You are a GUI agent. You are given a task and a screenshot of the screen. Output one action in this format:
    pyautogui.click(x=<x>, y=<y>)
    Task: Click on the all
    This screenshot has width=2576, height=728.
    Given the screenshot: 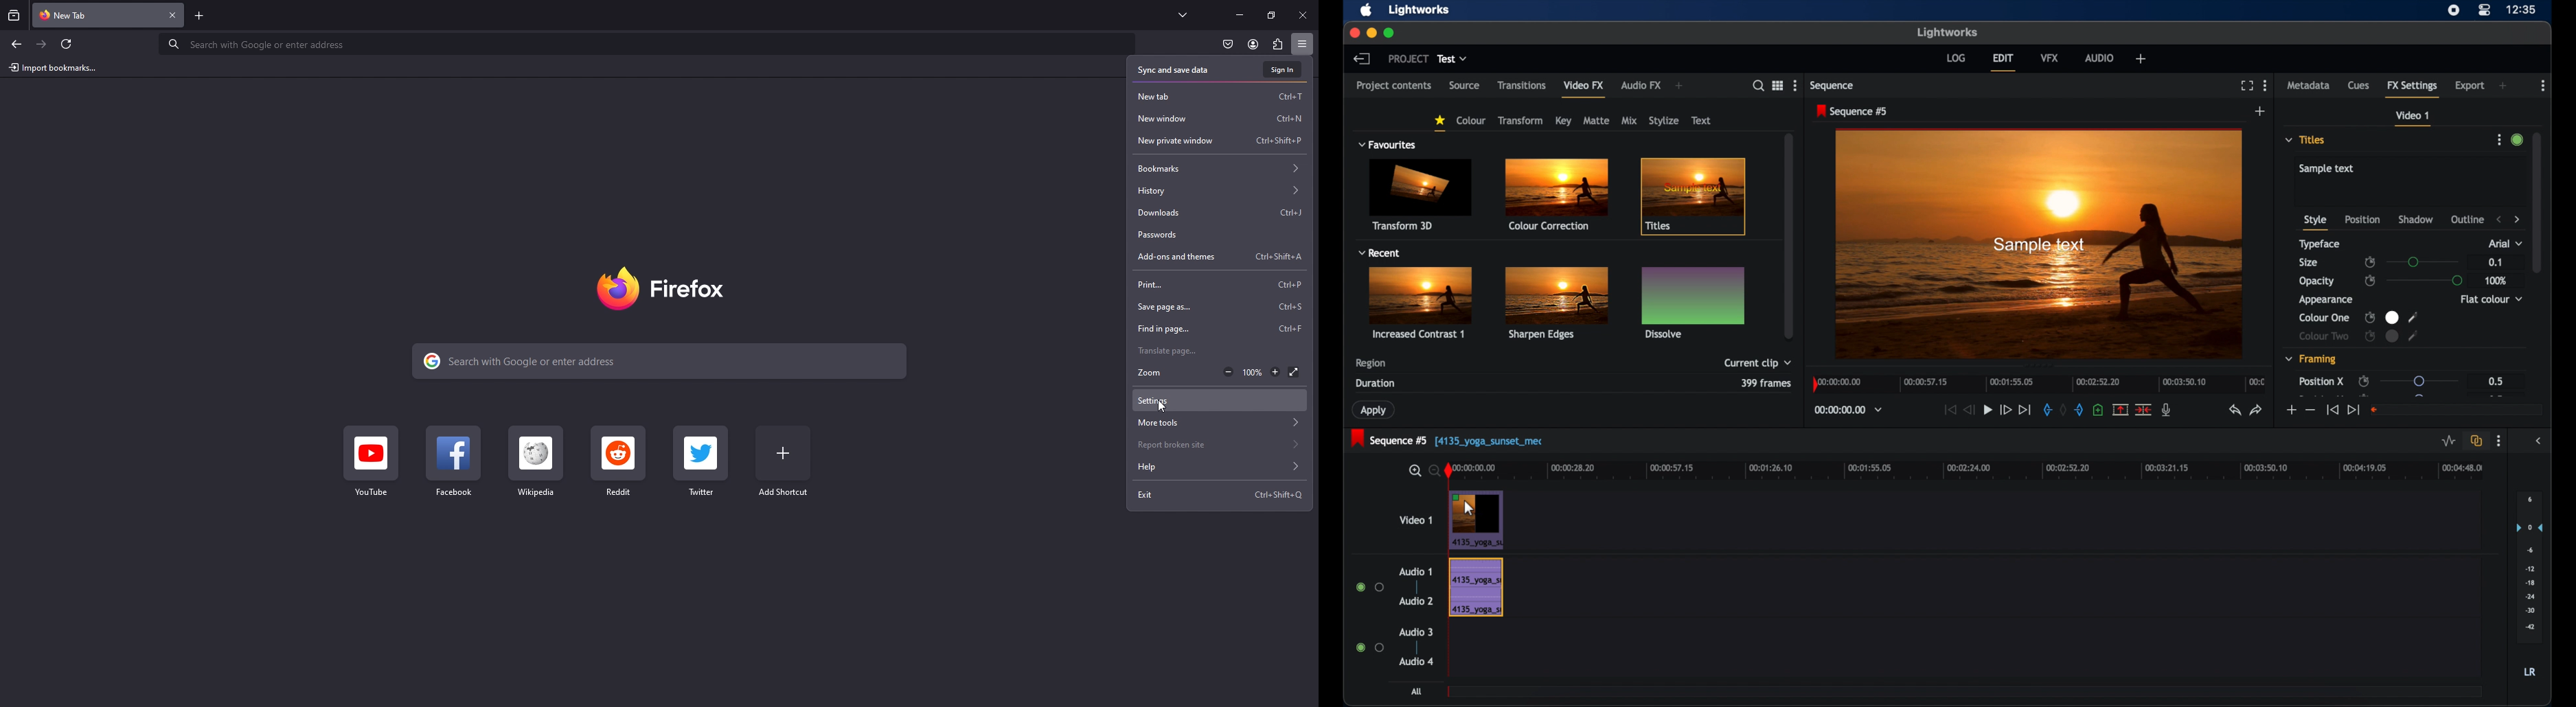 What is the action you would take?
    pyautogui.click(x=1418, y=692)
    